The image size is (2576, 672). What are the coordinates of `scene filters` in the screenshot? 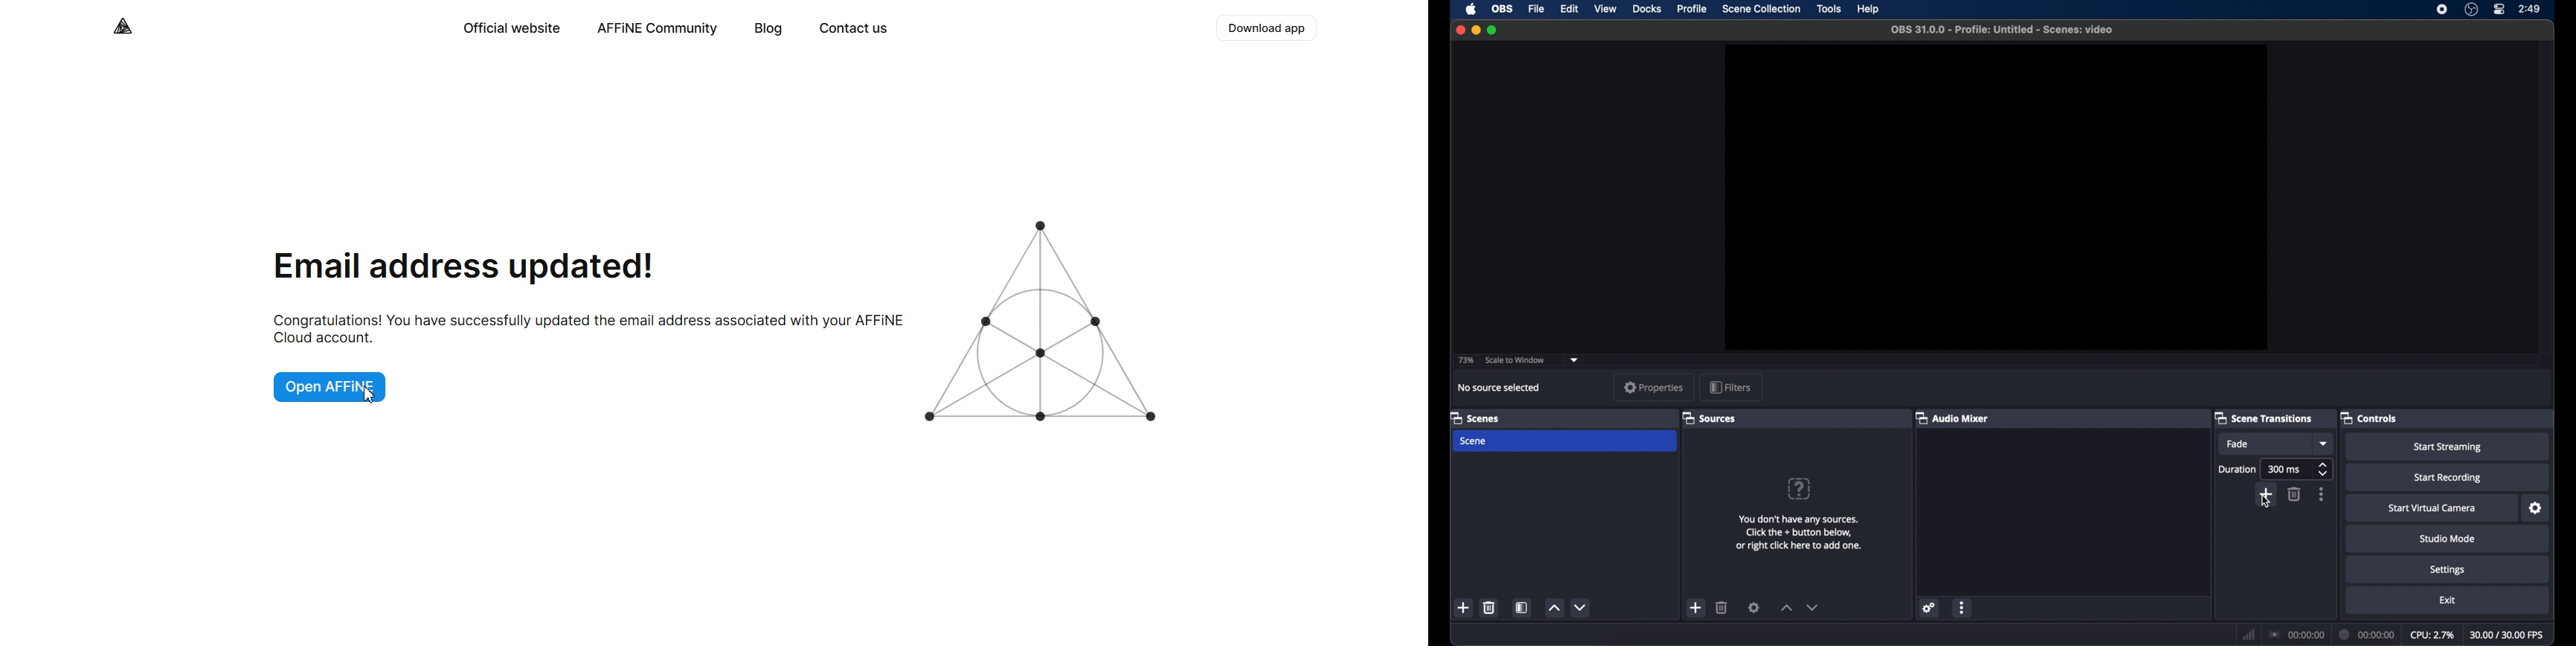 It's located at (1521, 608).